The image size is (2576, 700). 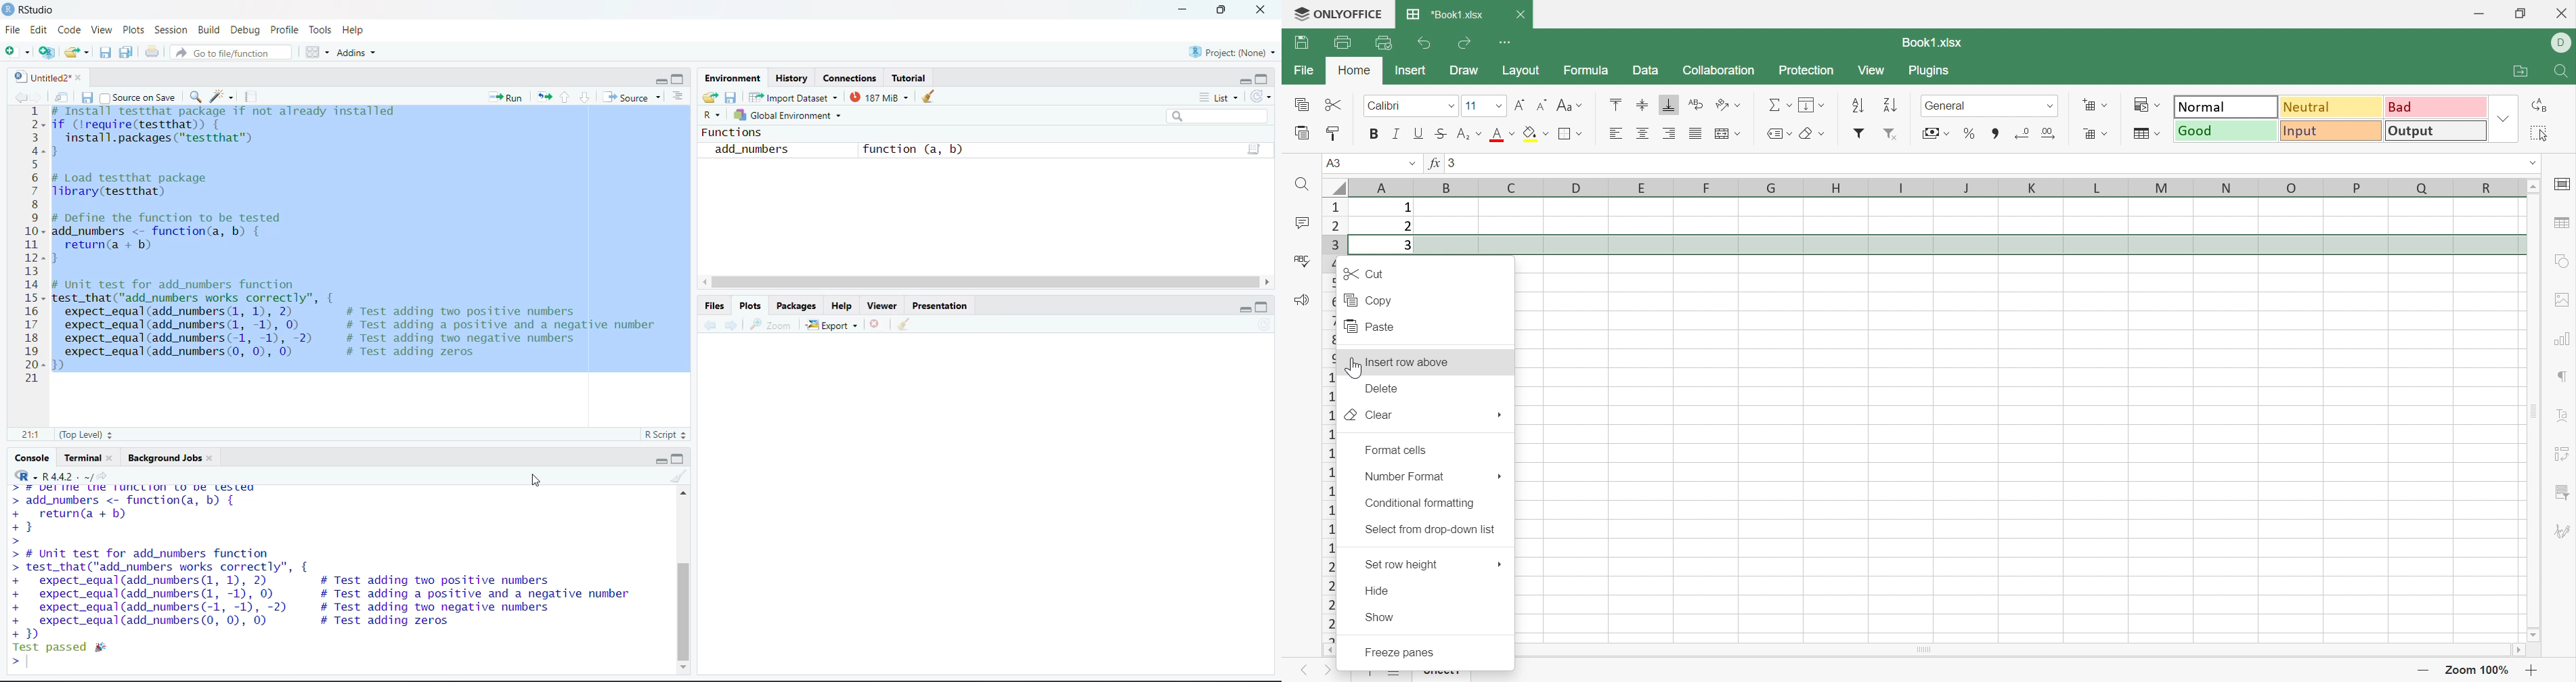 What do you see at coordinates (317, 53) in the screenshot?
I see `workspace panes` at bounding box center [317, 53].